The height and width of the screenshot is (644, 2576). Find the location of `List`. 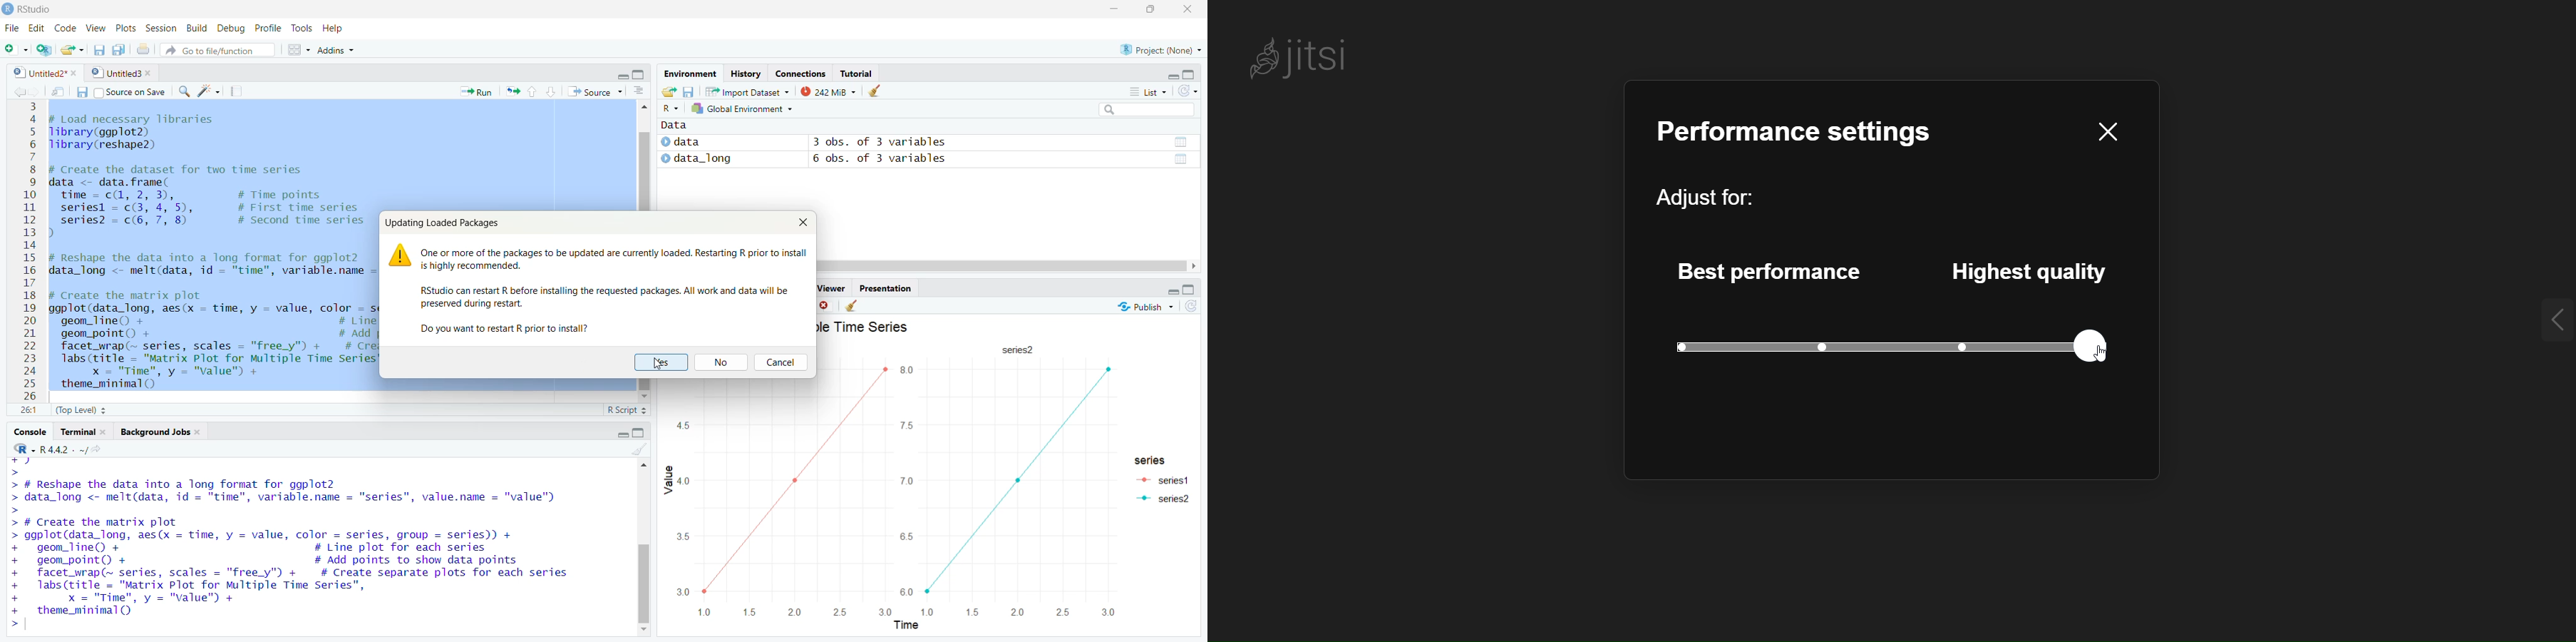

List is located at coordinates (1150, 92).